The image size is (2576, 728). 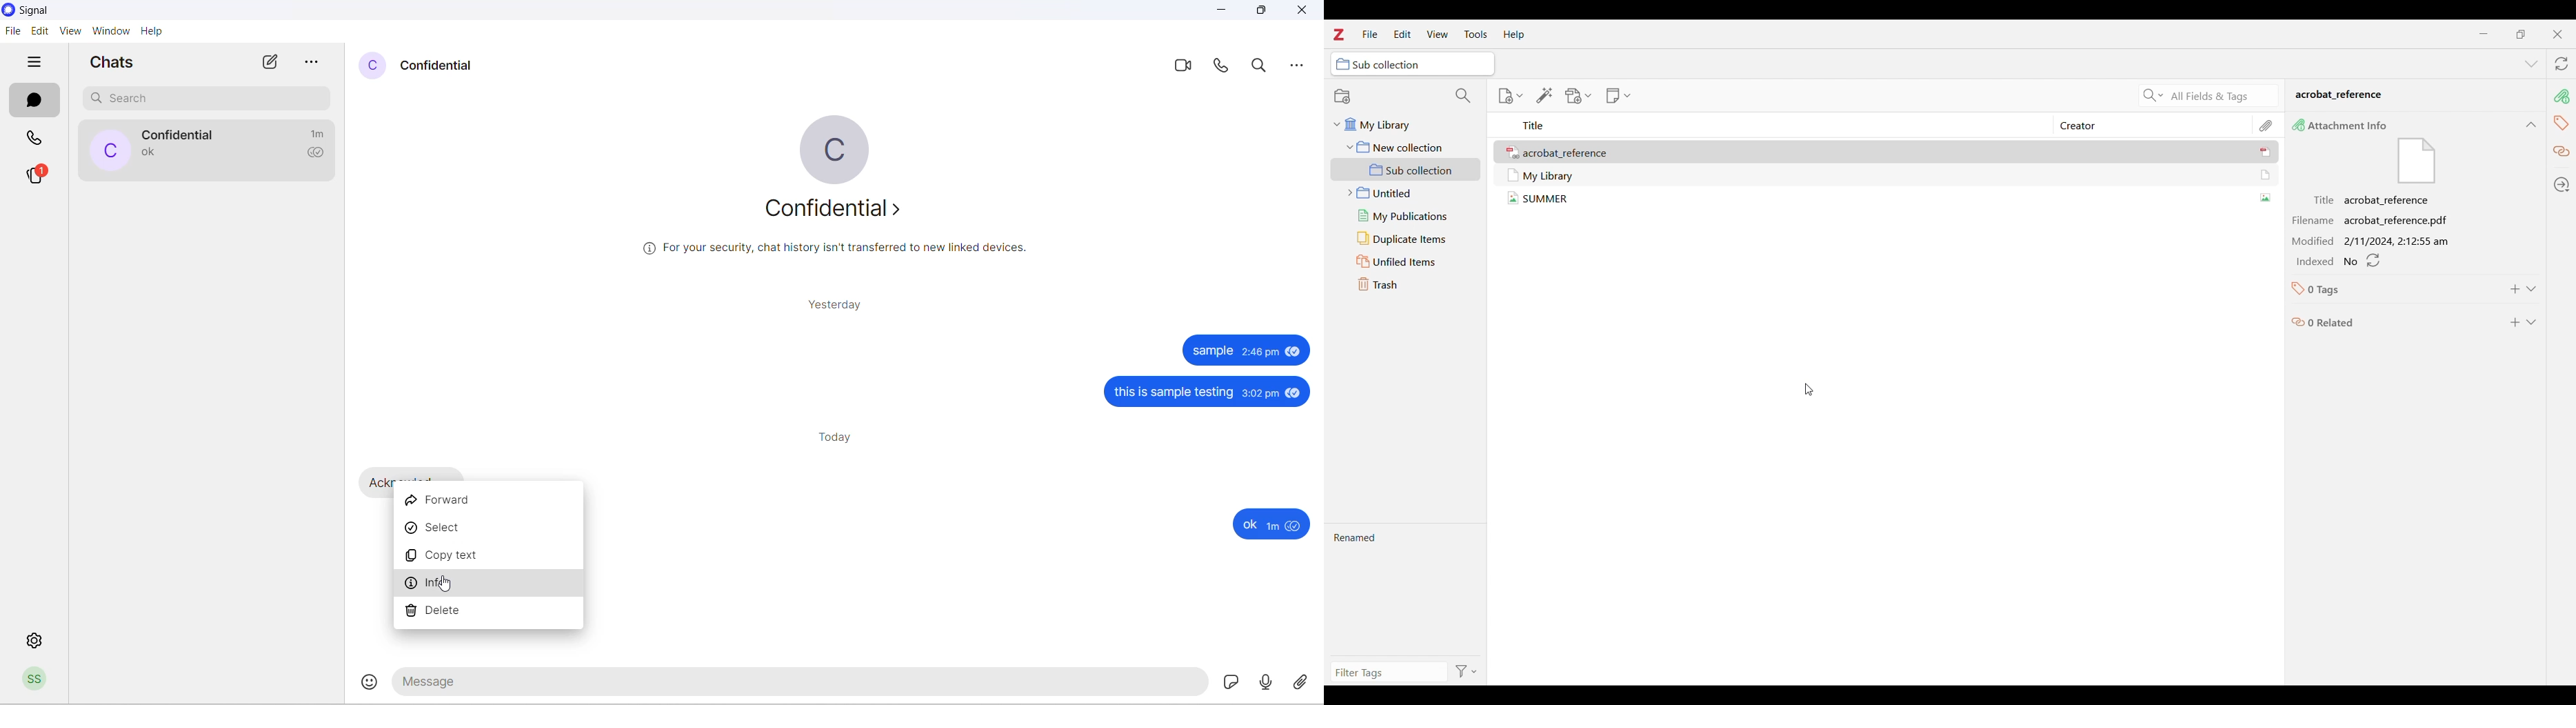 What do you see at coordinates (489, 560) in the screenshot?
I see `copy text` at bounding box center [489, 560].